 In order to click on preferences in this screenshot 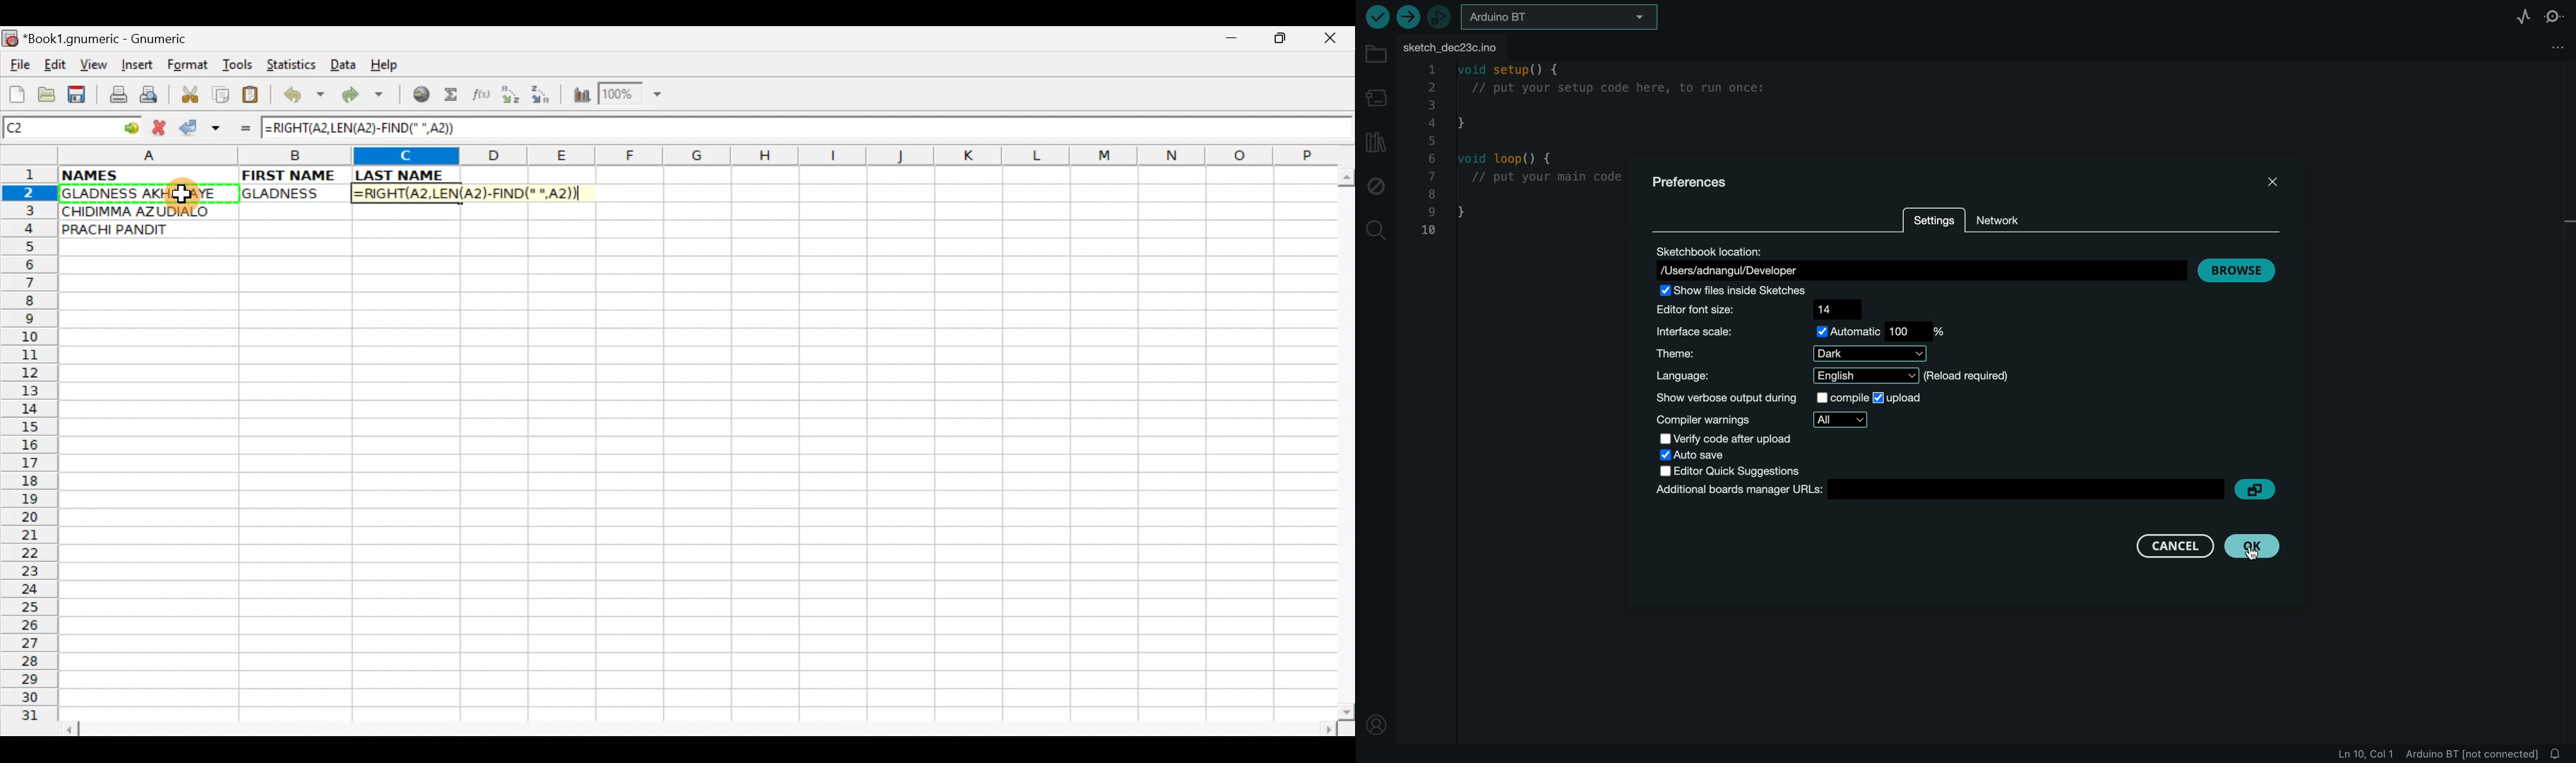, I will do `click(1702, 180)`.